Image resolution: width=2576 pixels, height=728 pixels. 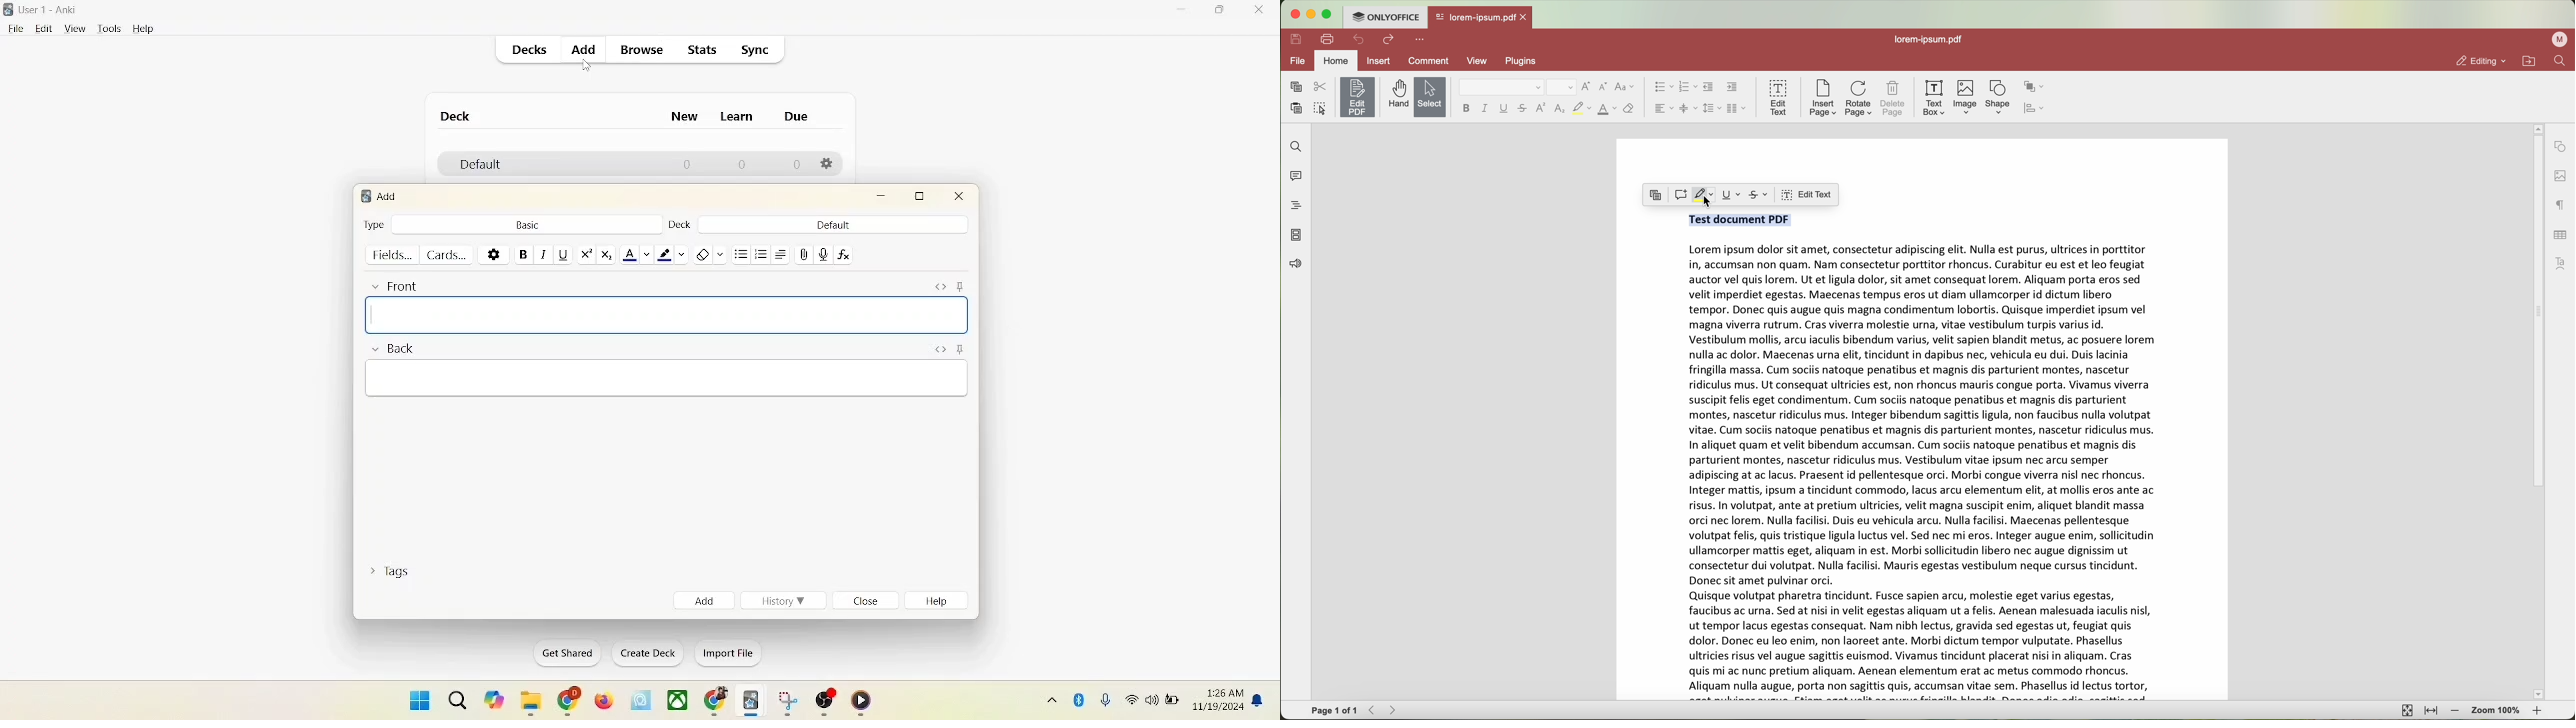 I want to click on subscript, so click(x=607, y=255).